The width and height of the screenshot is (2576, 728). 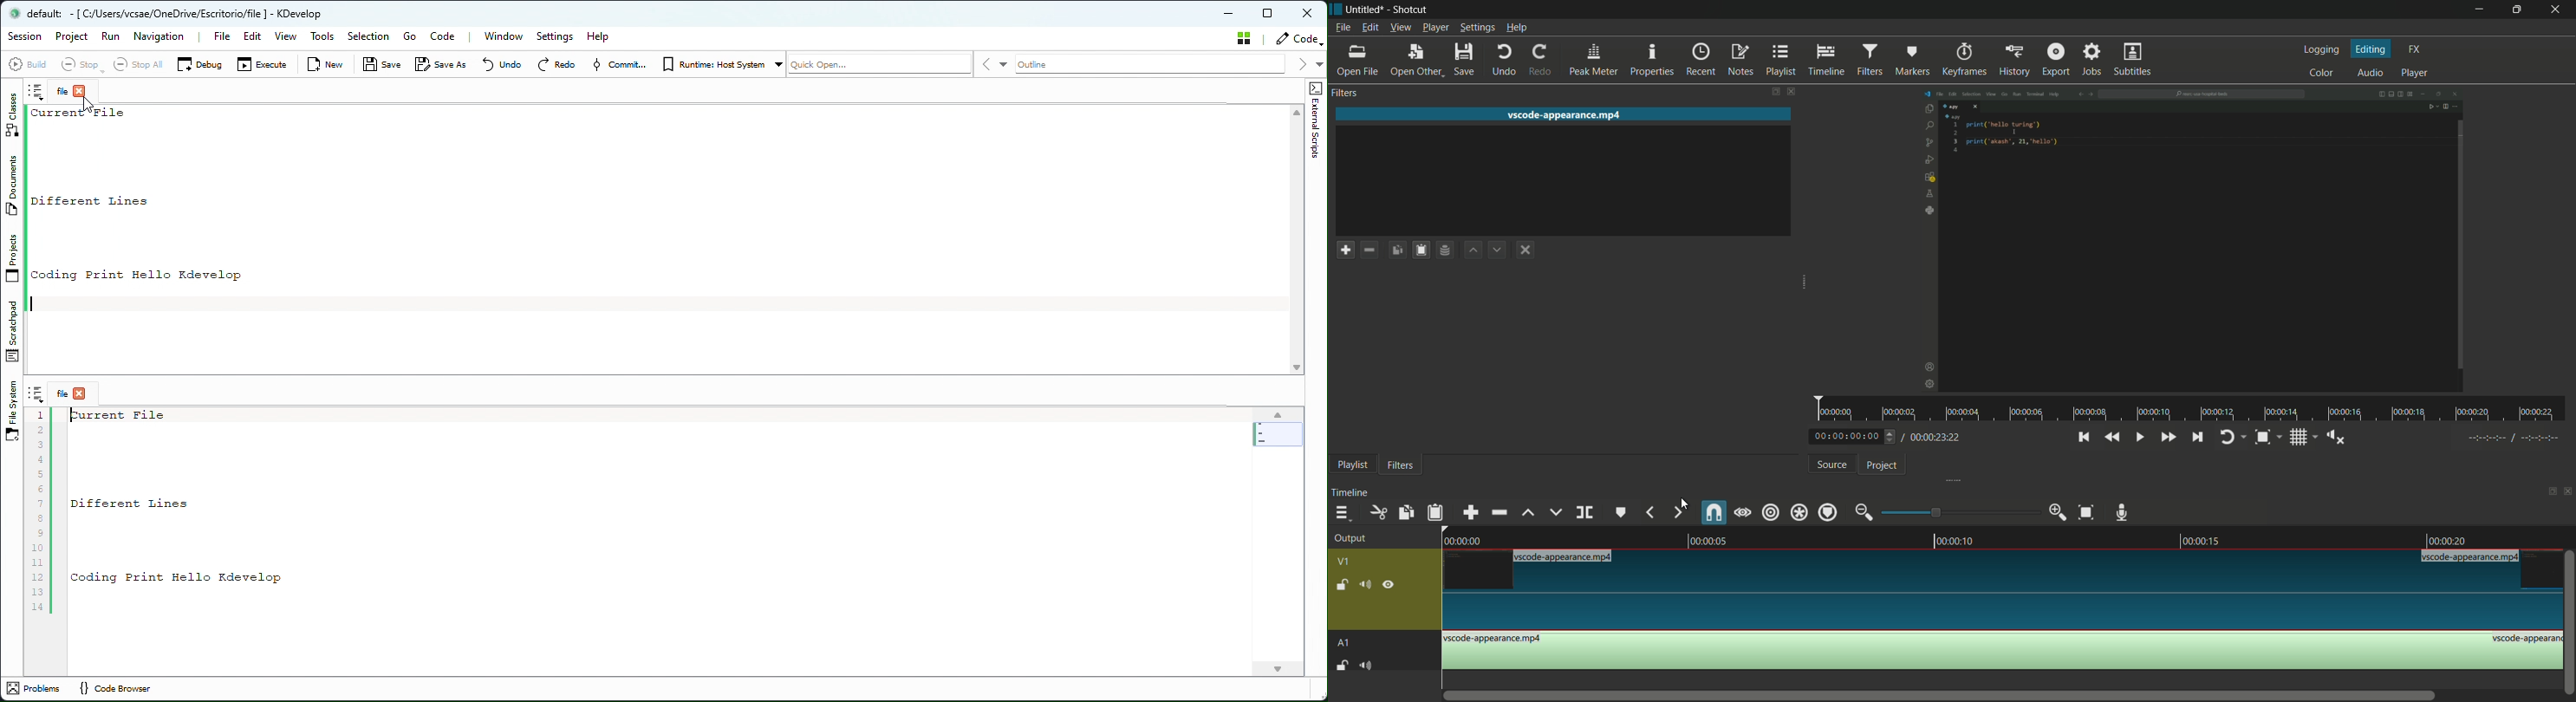 What do you see at coordinates (1444, 251) in the screenshot?
I see `save filter set` at bounding box center [1444, 251].